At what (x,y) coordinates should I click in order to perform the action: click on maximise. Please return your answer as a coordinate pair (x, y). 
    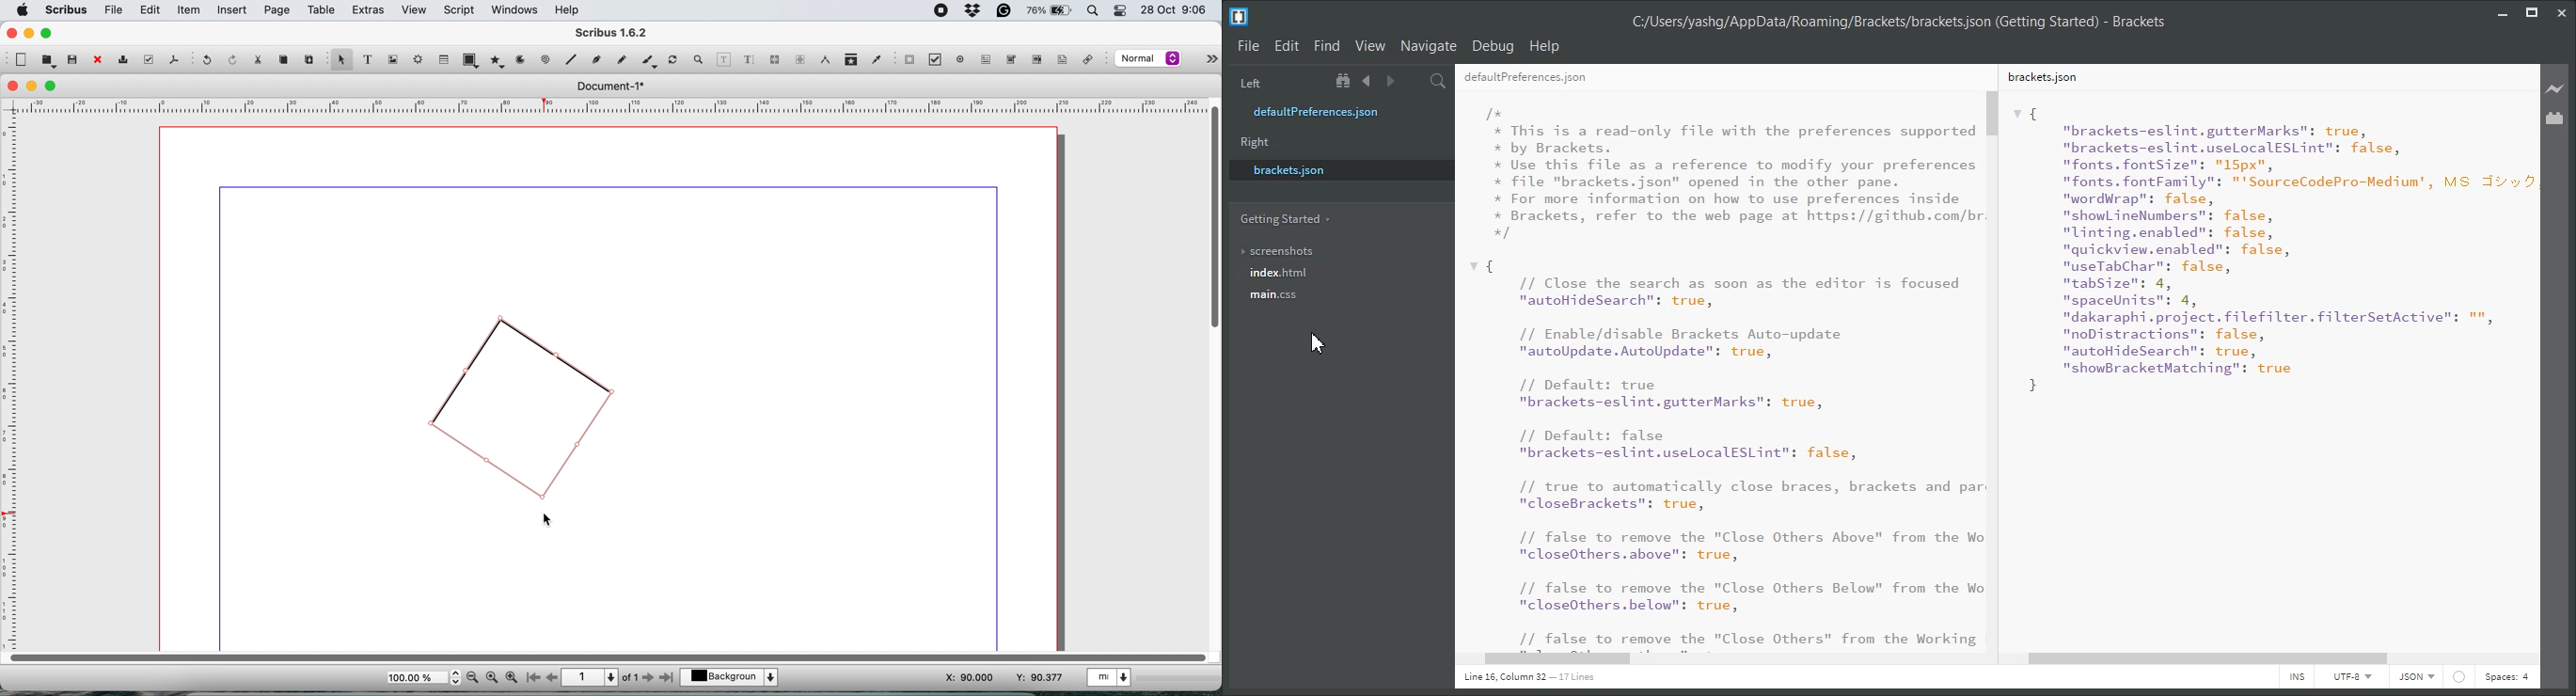
    Looking at the image, I should click on (53, 86).